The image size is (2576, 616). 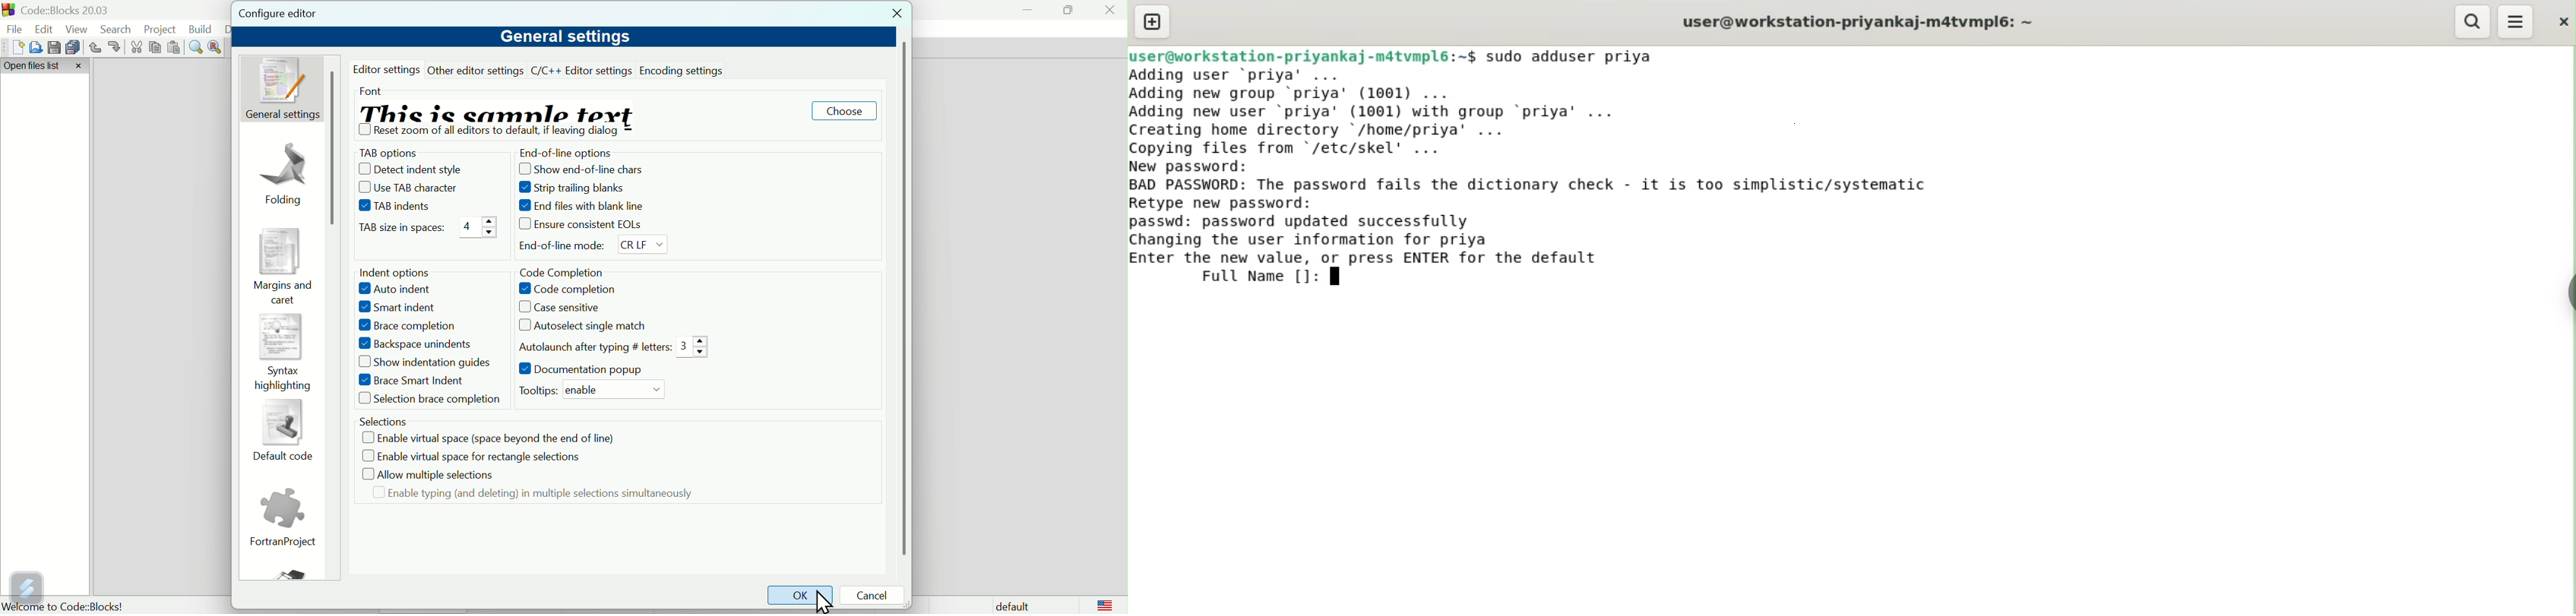 What do you see at coordinates (425, 400) in the screenshot?
I see `selections brace completion` at bounding box center [425, 400].